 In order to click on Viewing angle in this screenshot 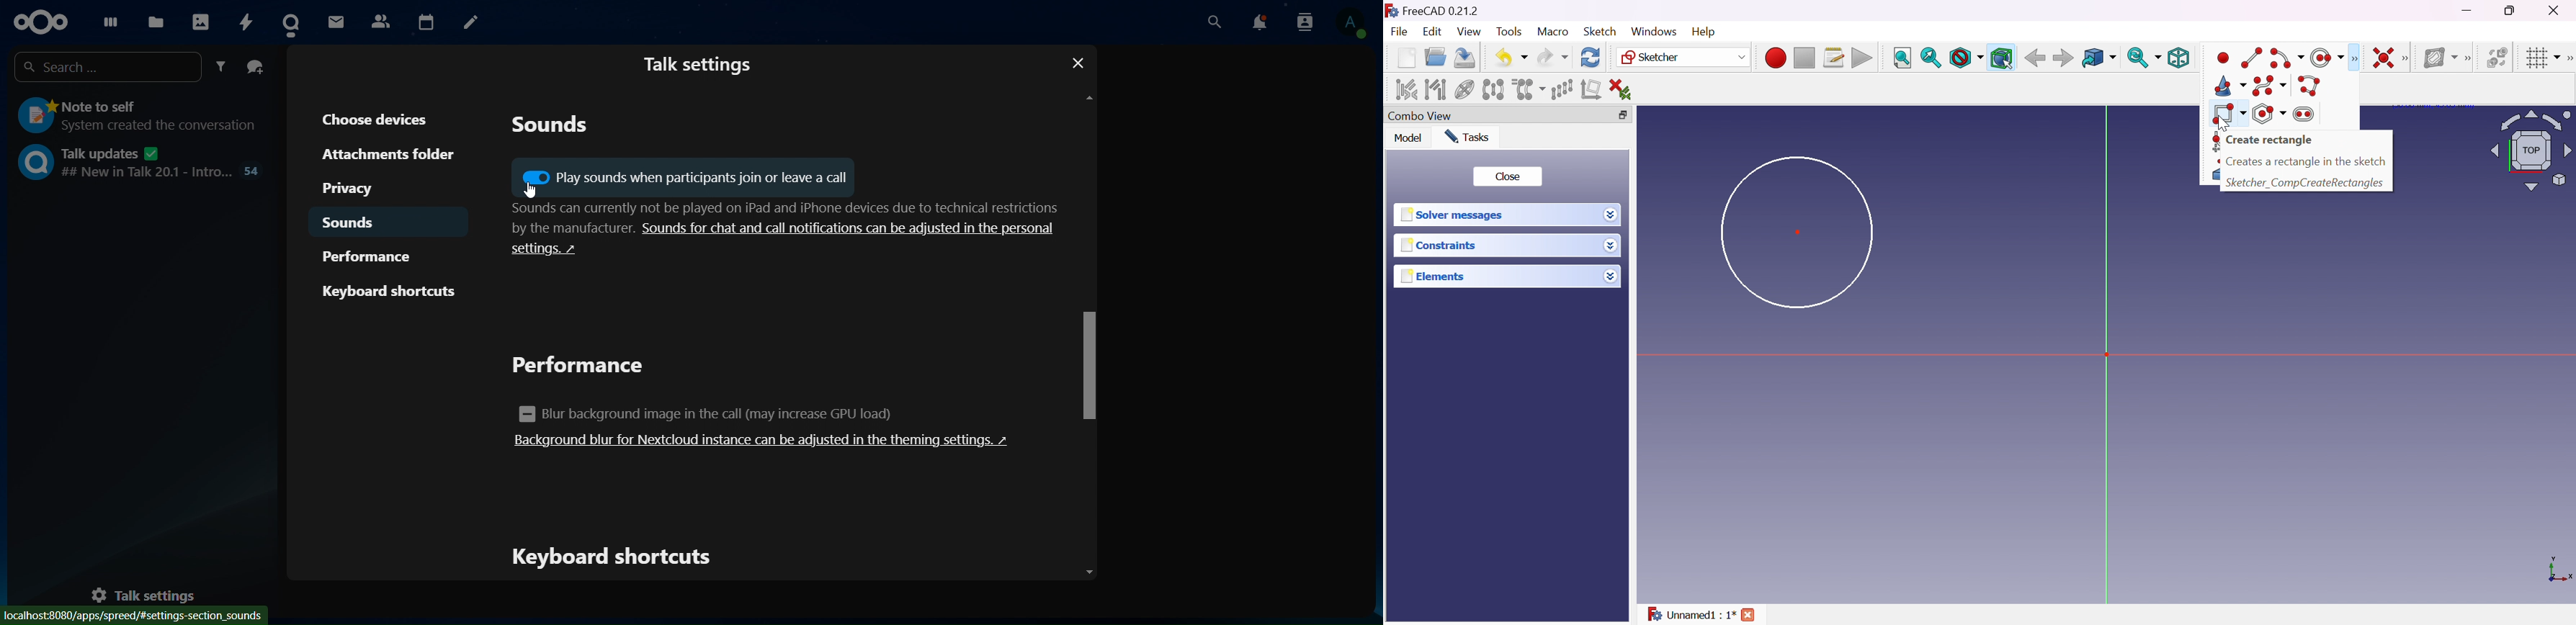, I will do `click(2529, 152)`.